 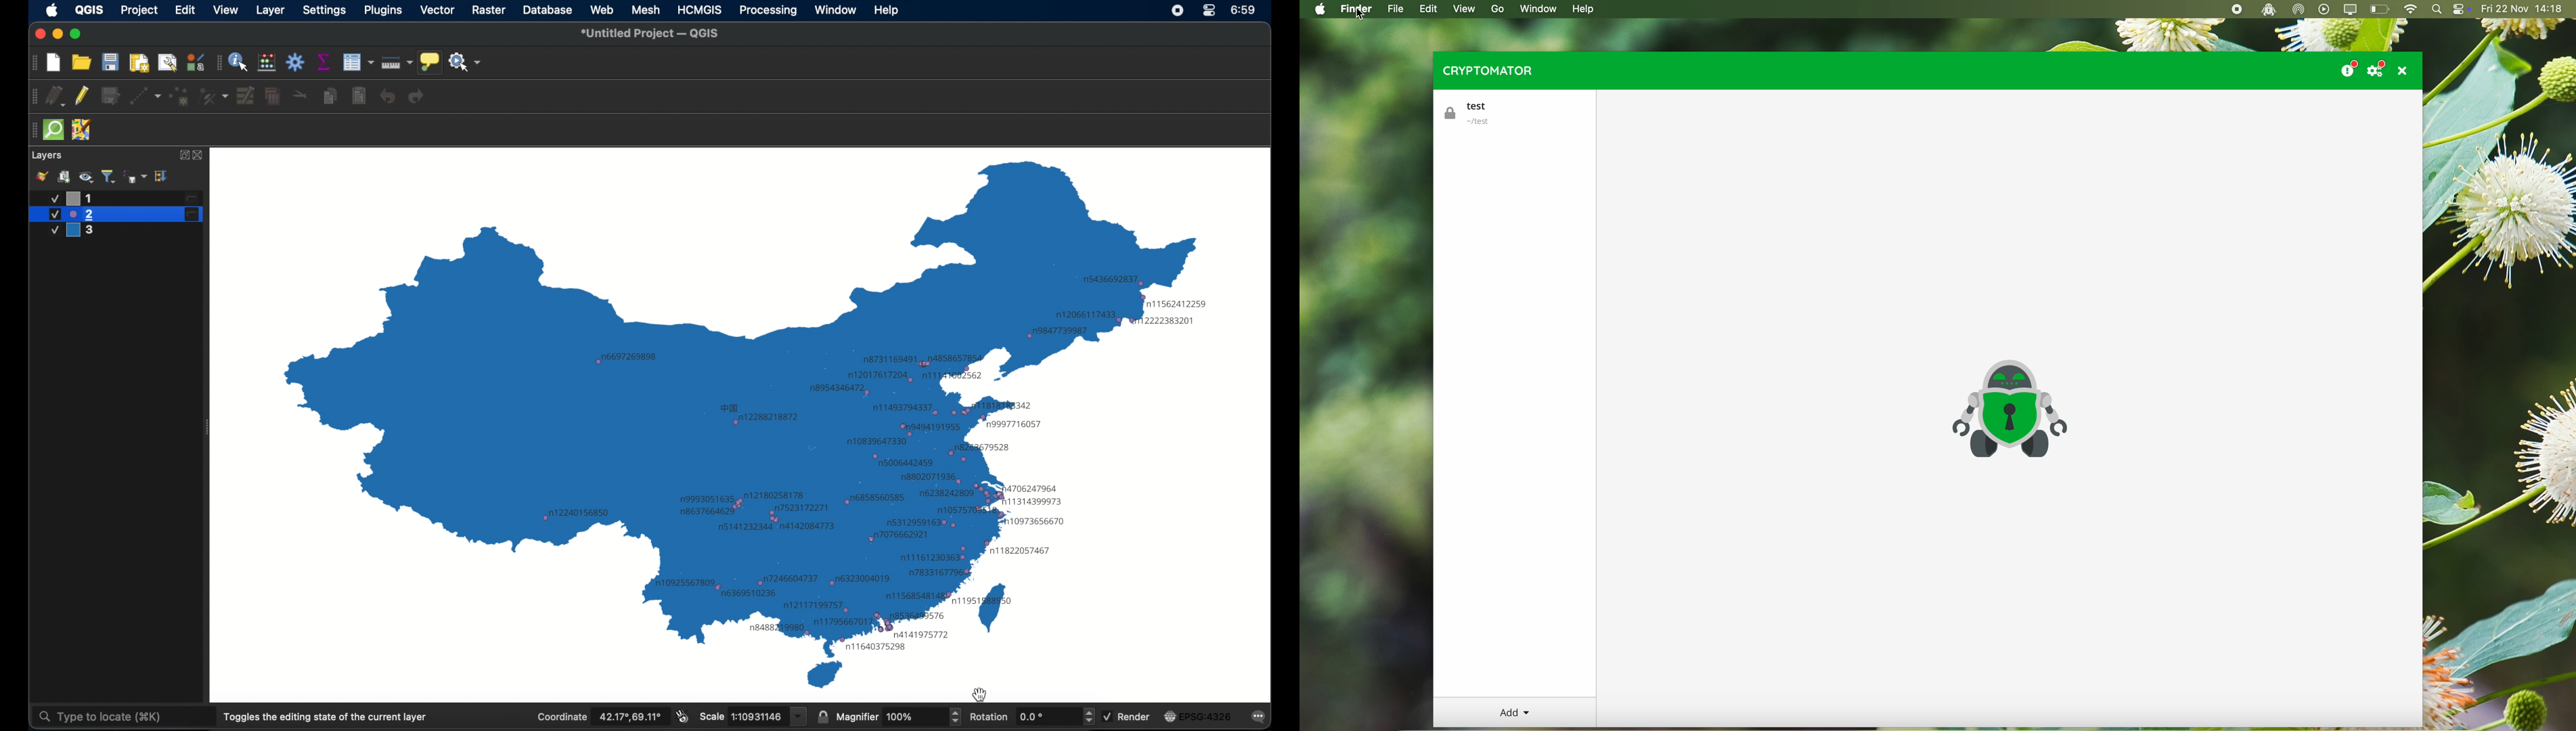 What do you see at coordinates (489, 10) in the screenshot?
I see `raster` at bounding box center [489, 10].